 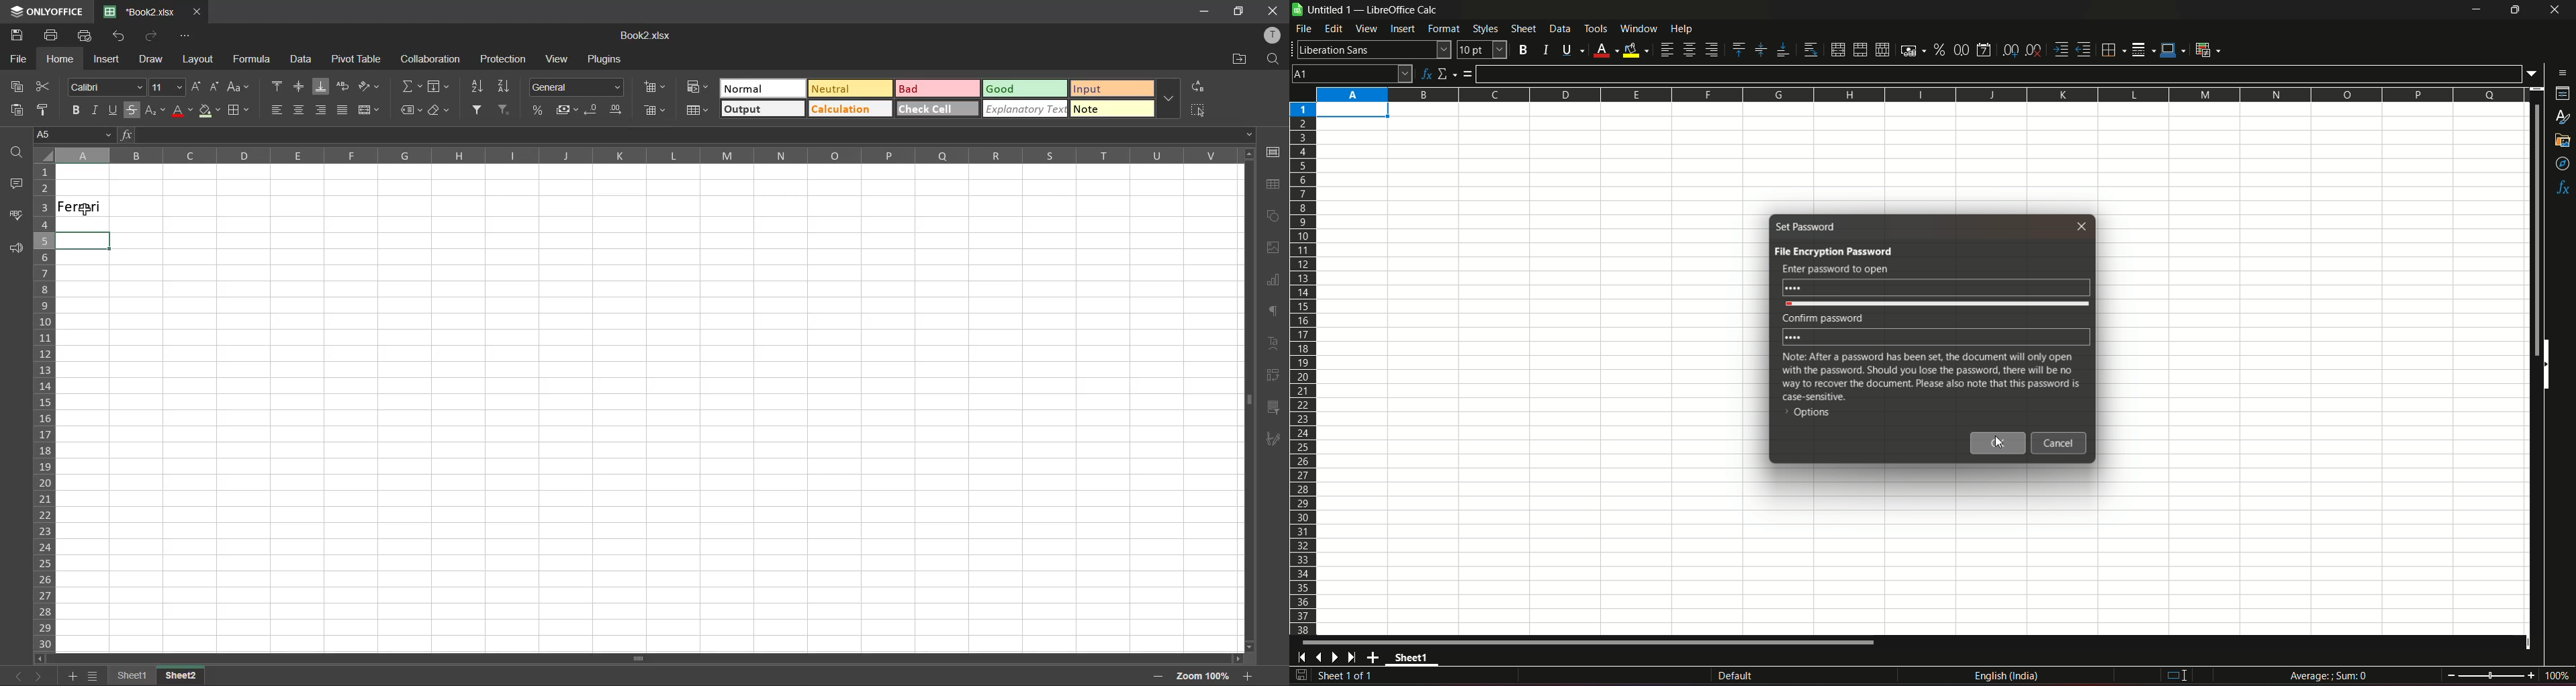 I want to click on format as number, so click(x=1962, y=50).